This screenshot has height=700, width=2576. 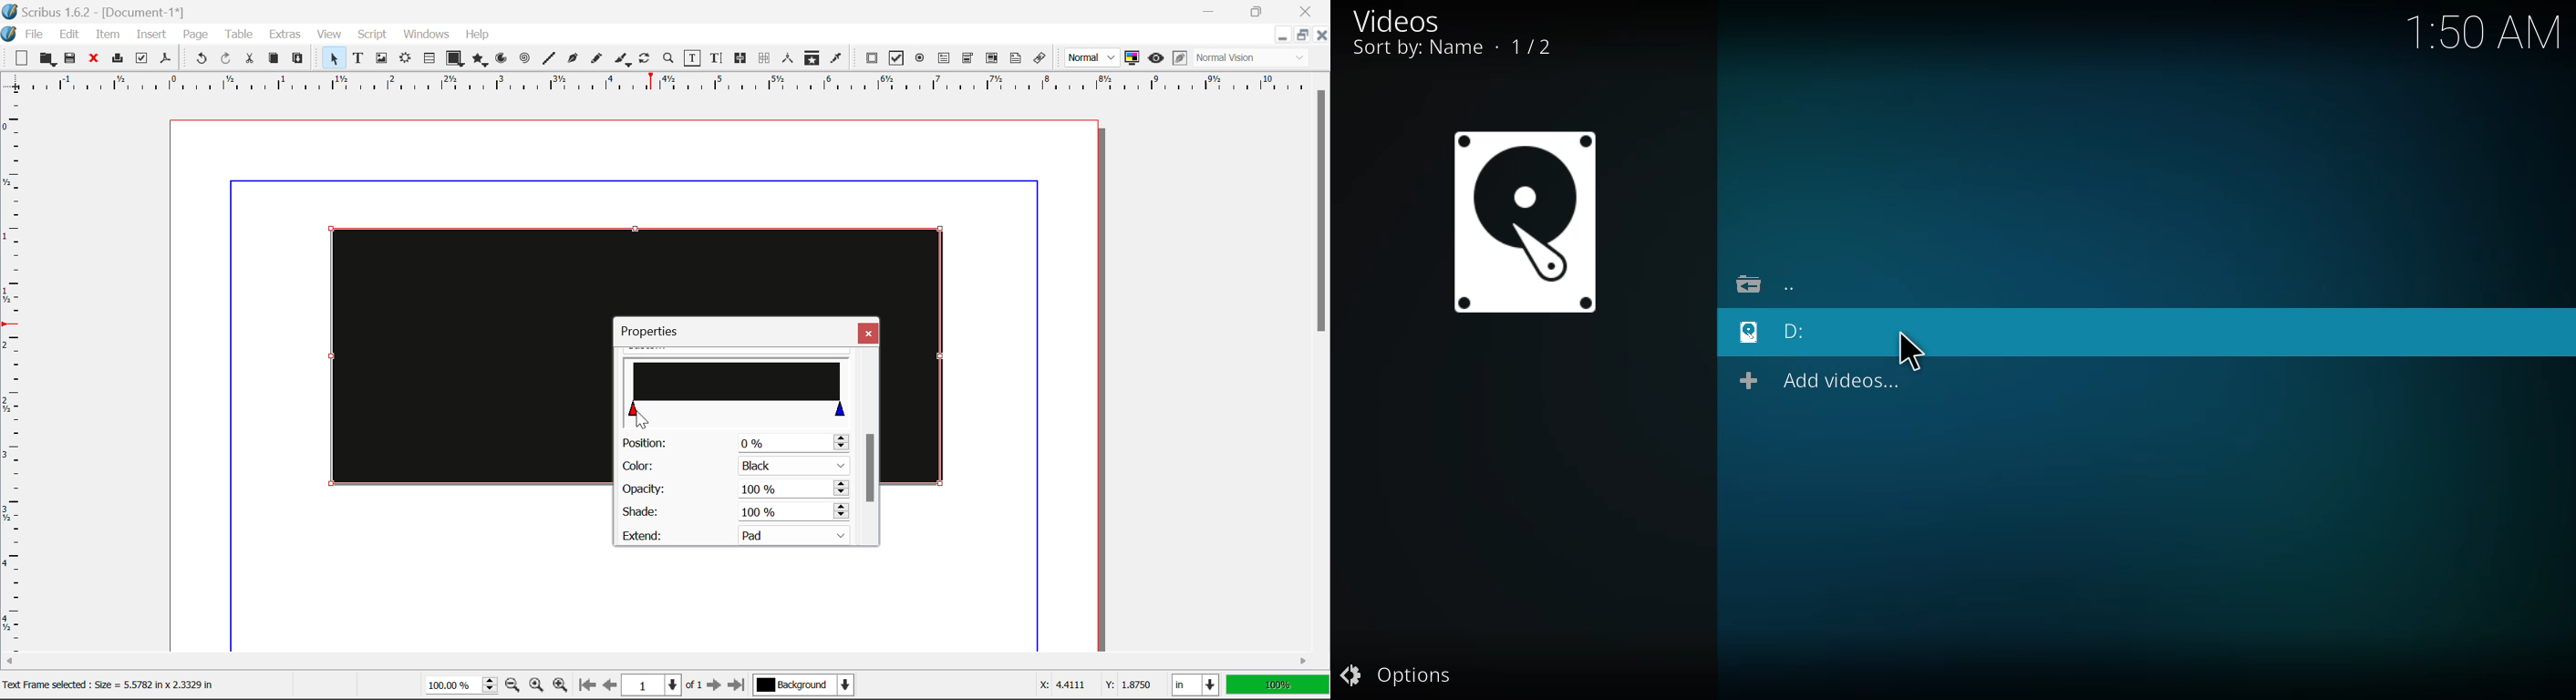 What do you see at coordinates (920, 60) in the screenshot?
I see `PDF Radio Button` at bounding box center [920, 60].